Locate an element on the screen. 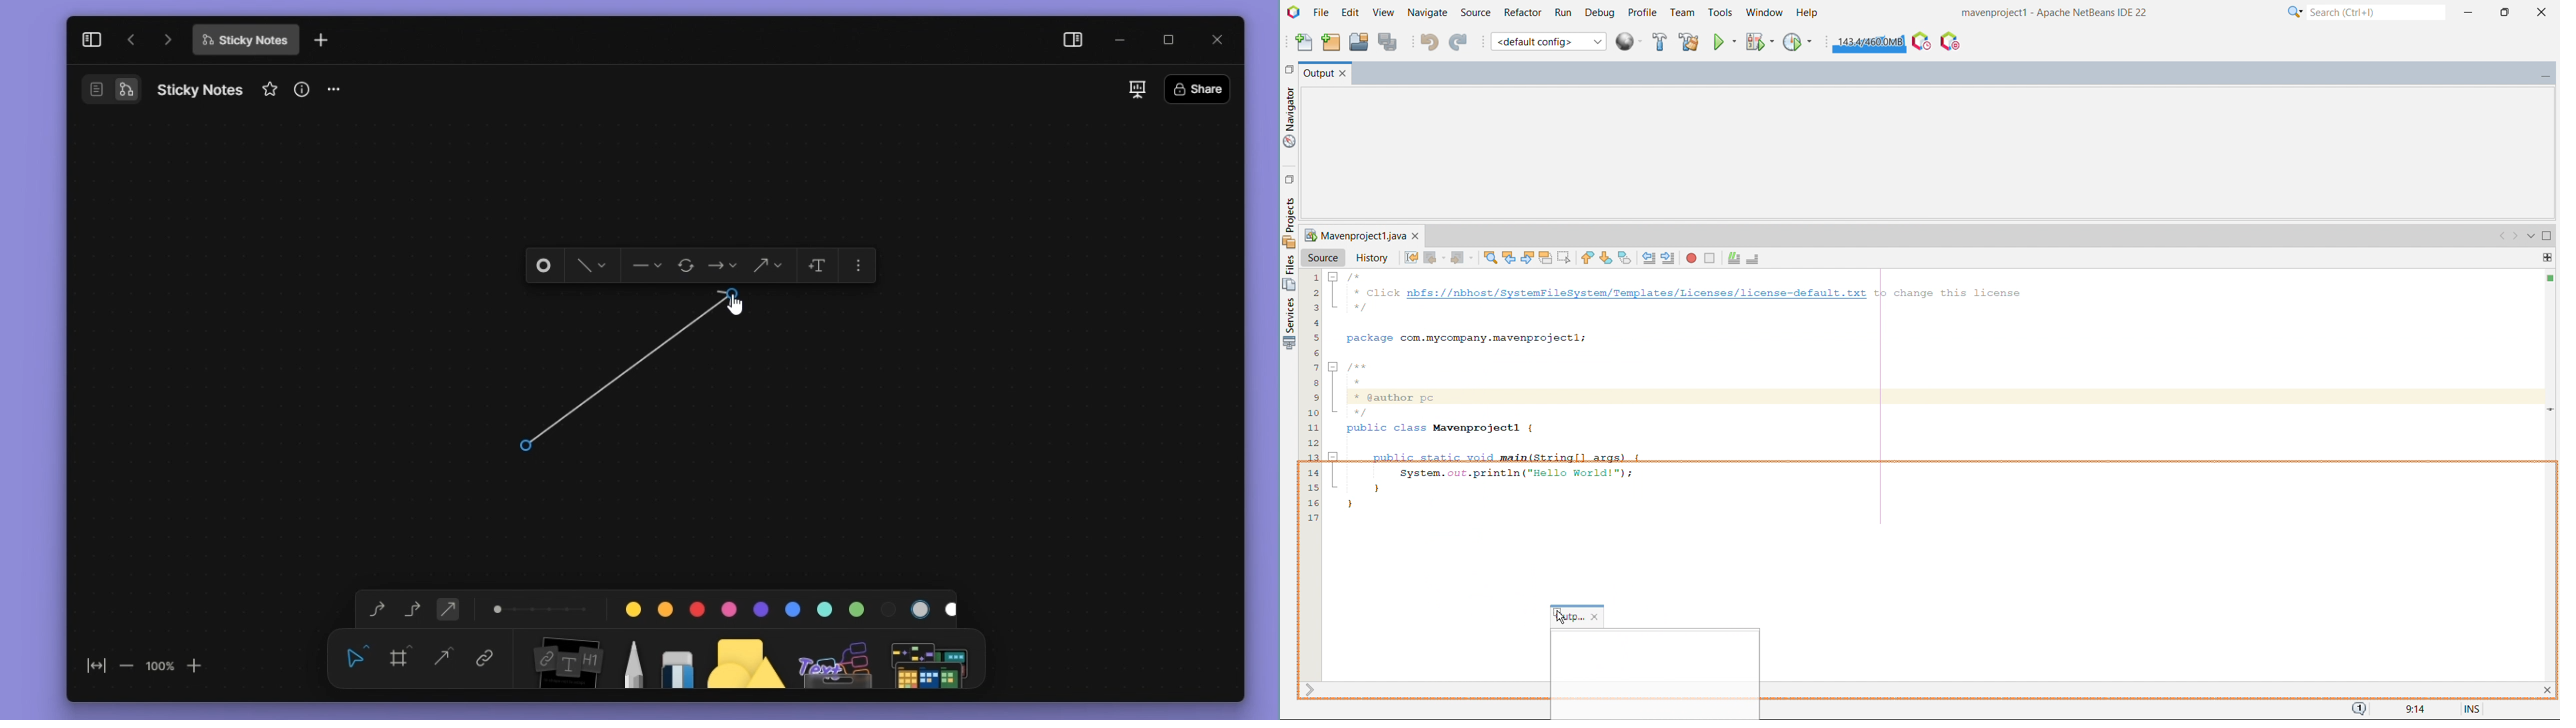 This screenshot has width=2576, height=728. add text is located at coordinates (815, 265).